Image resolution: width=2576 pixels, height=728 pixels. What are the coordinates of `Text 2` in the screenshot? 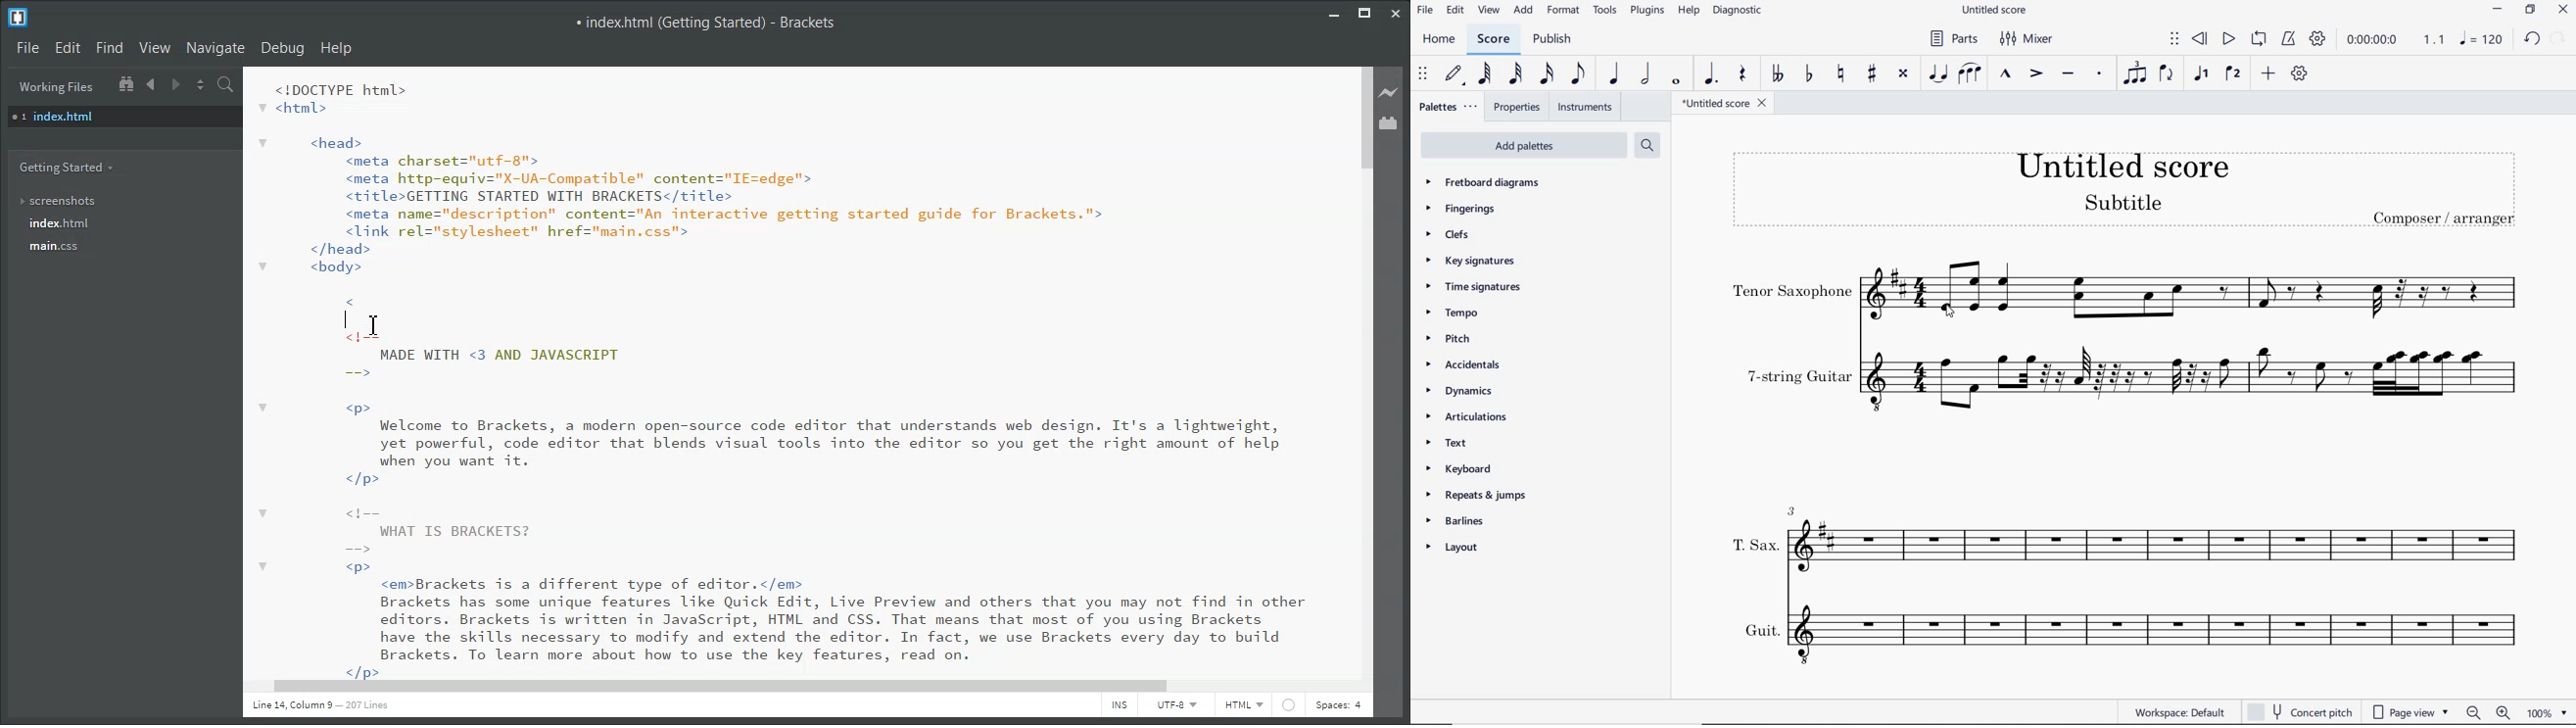 It's located at (782, 372).